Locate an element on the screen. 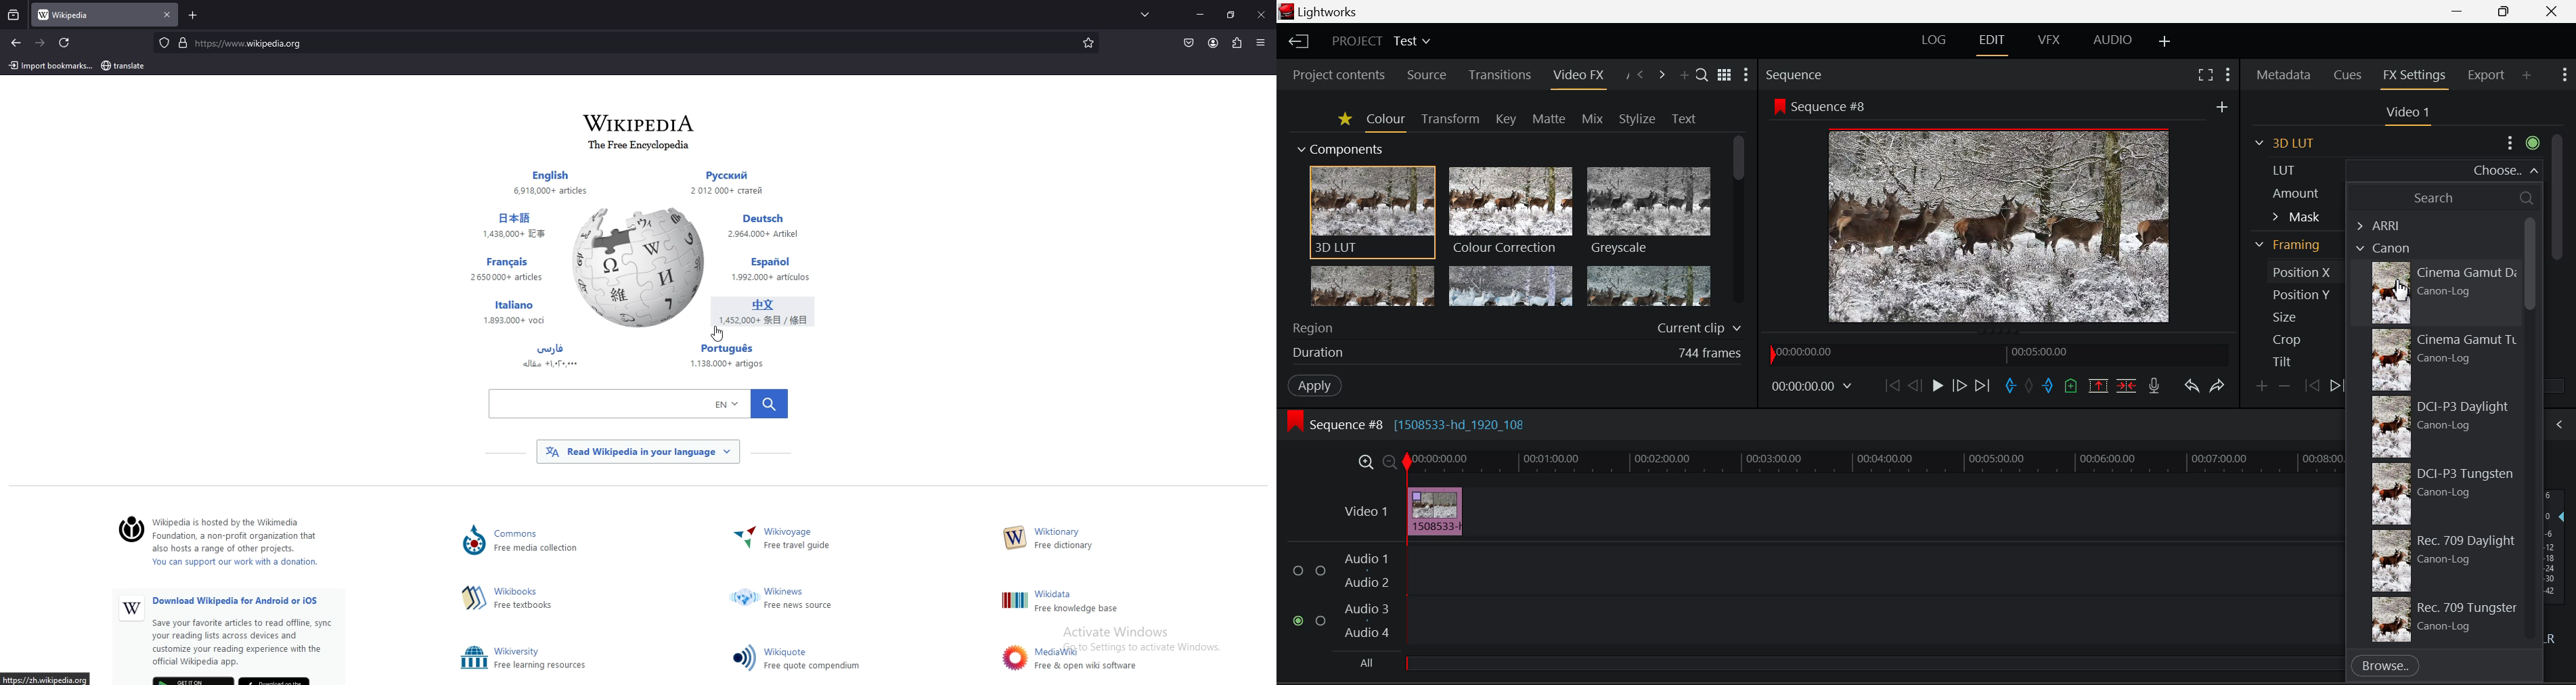  forward is located at coordinates (41, 43).